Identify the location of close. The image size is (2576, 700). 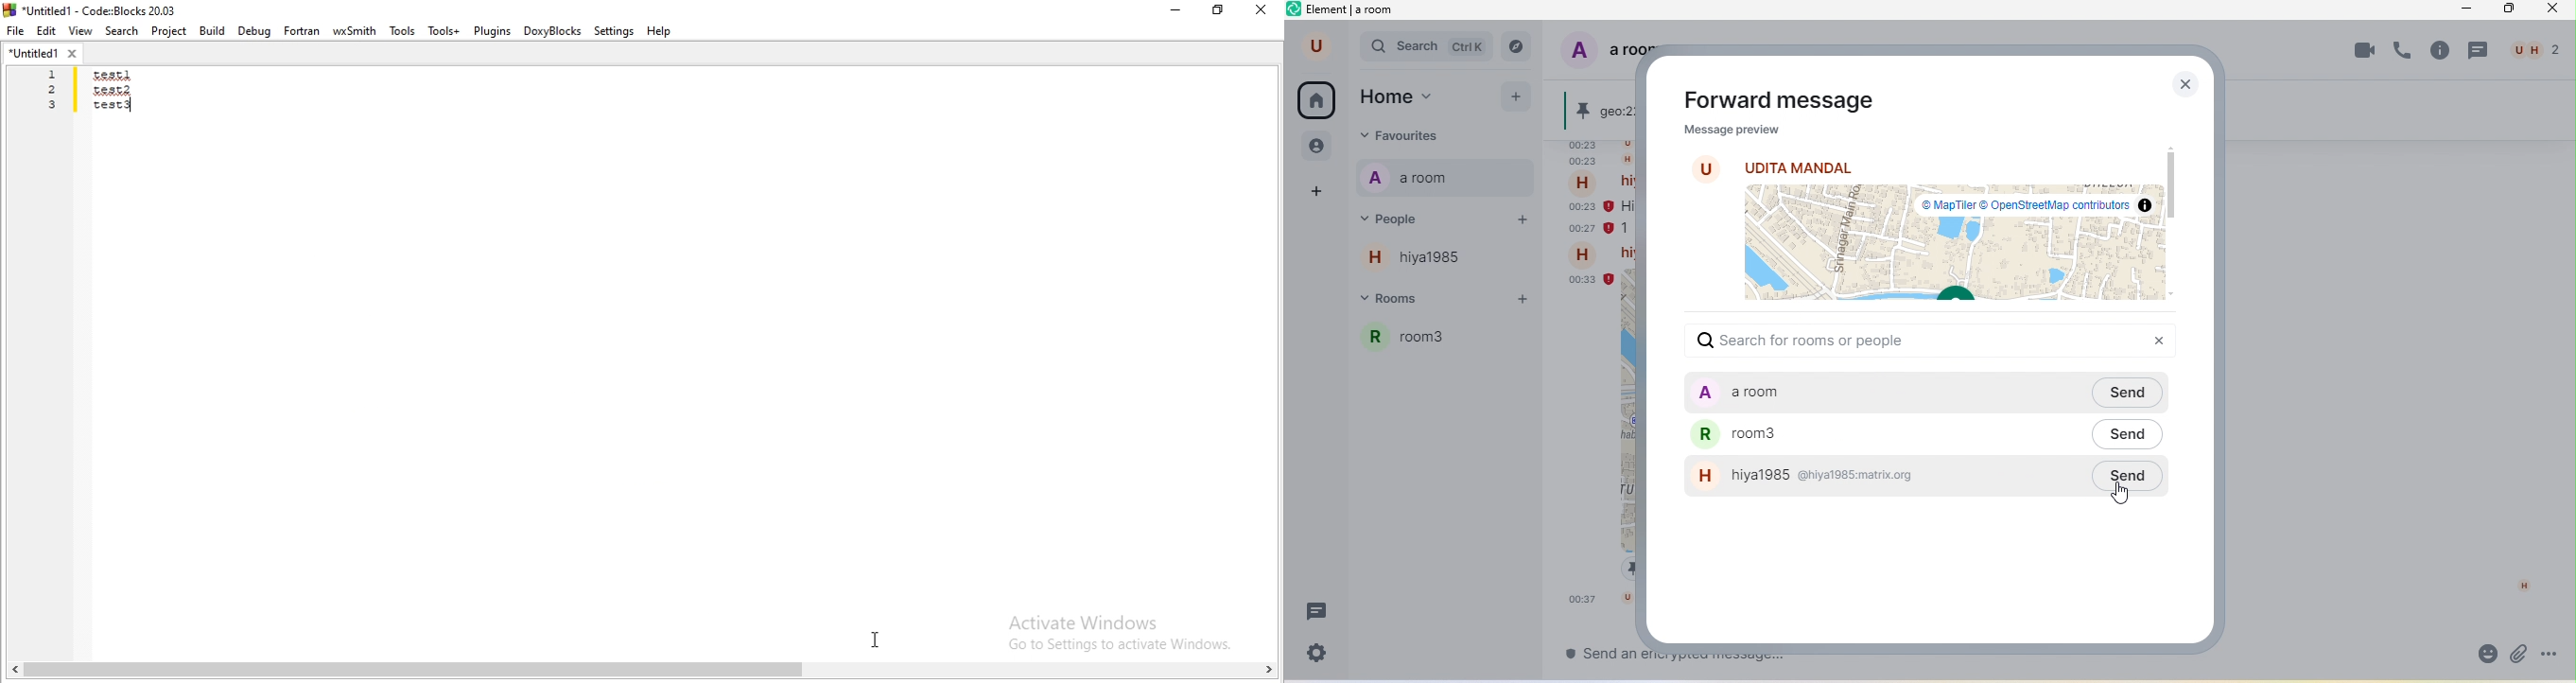
(2183, 84).